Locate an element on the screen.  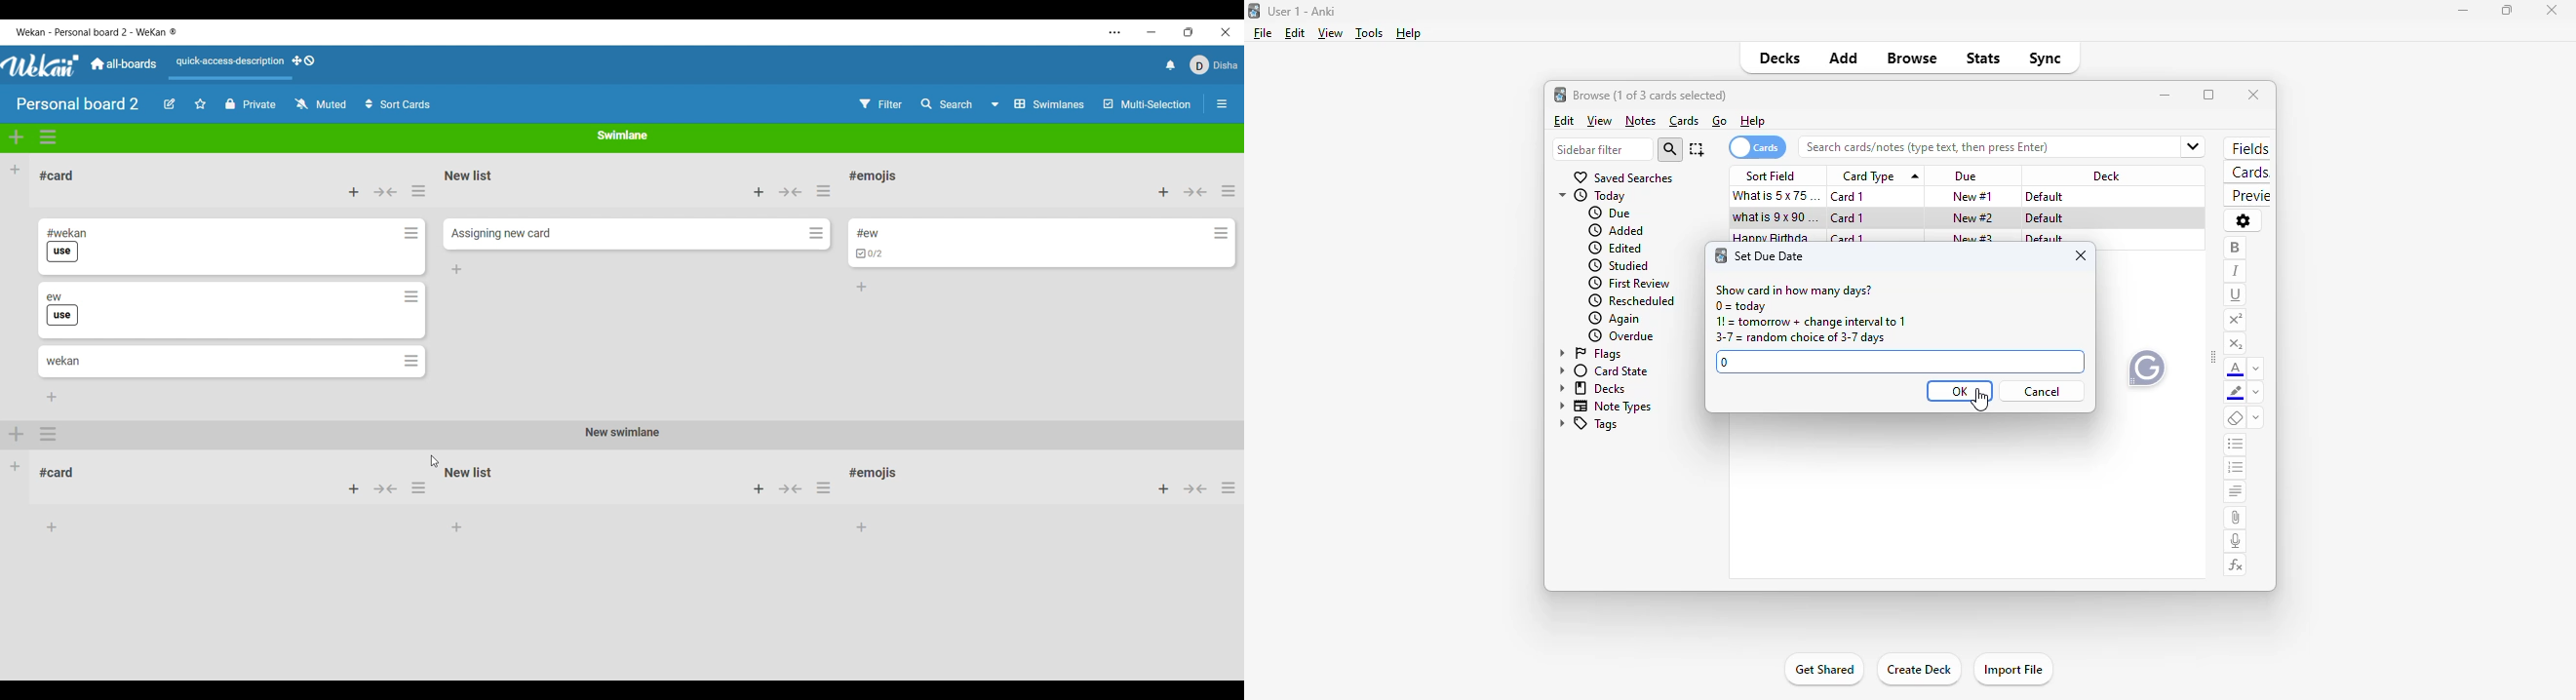
overdue is located at coordinates (1622, 336).